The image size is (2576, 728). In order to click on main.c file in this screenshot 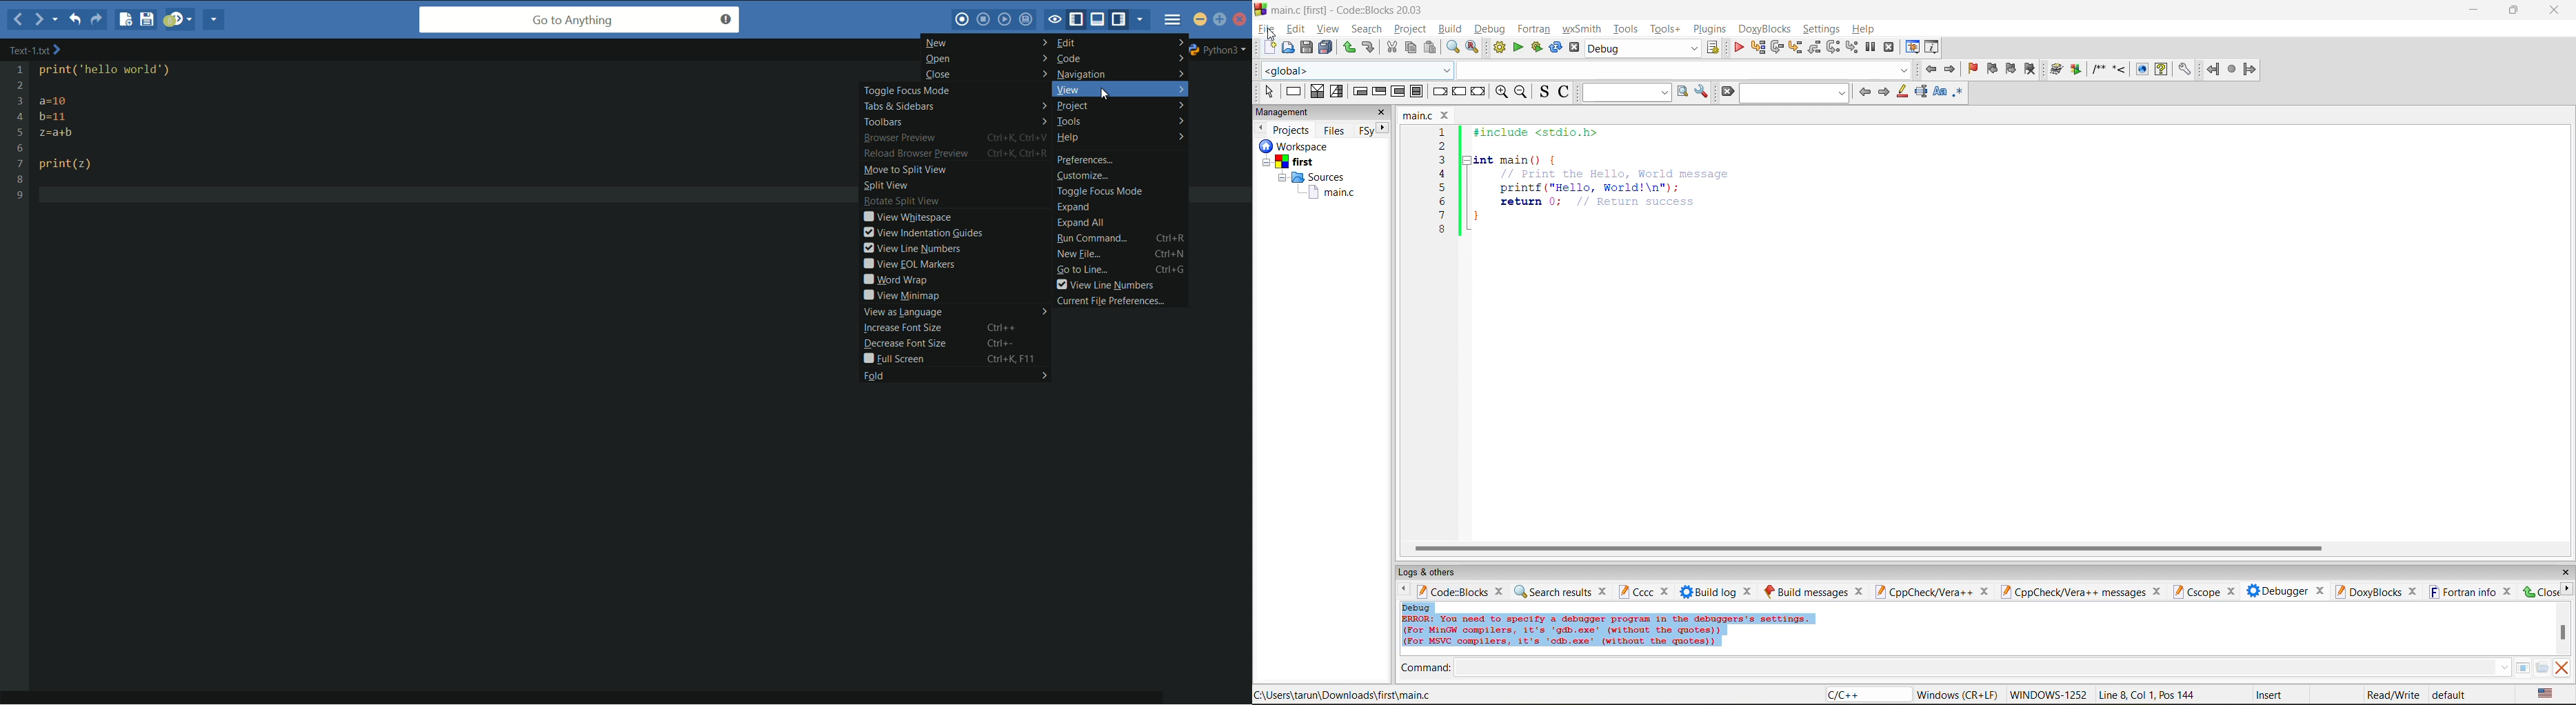, I will do `click(1332, 193)`.